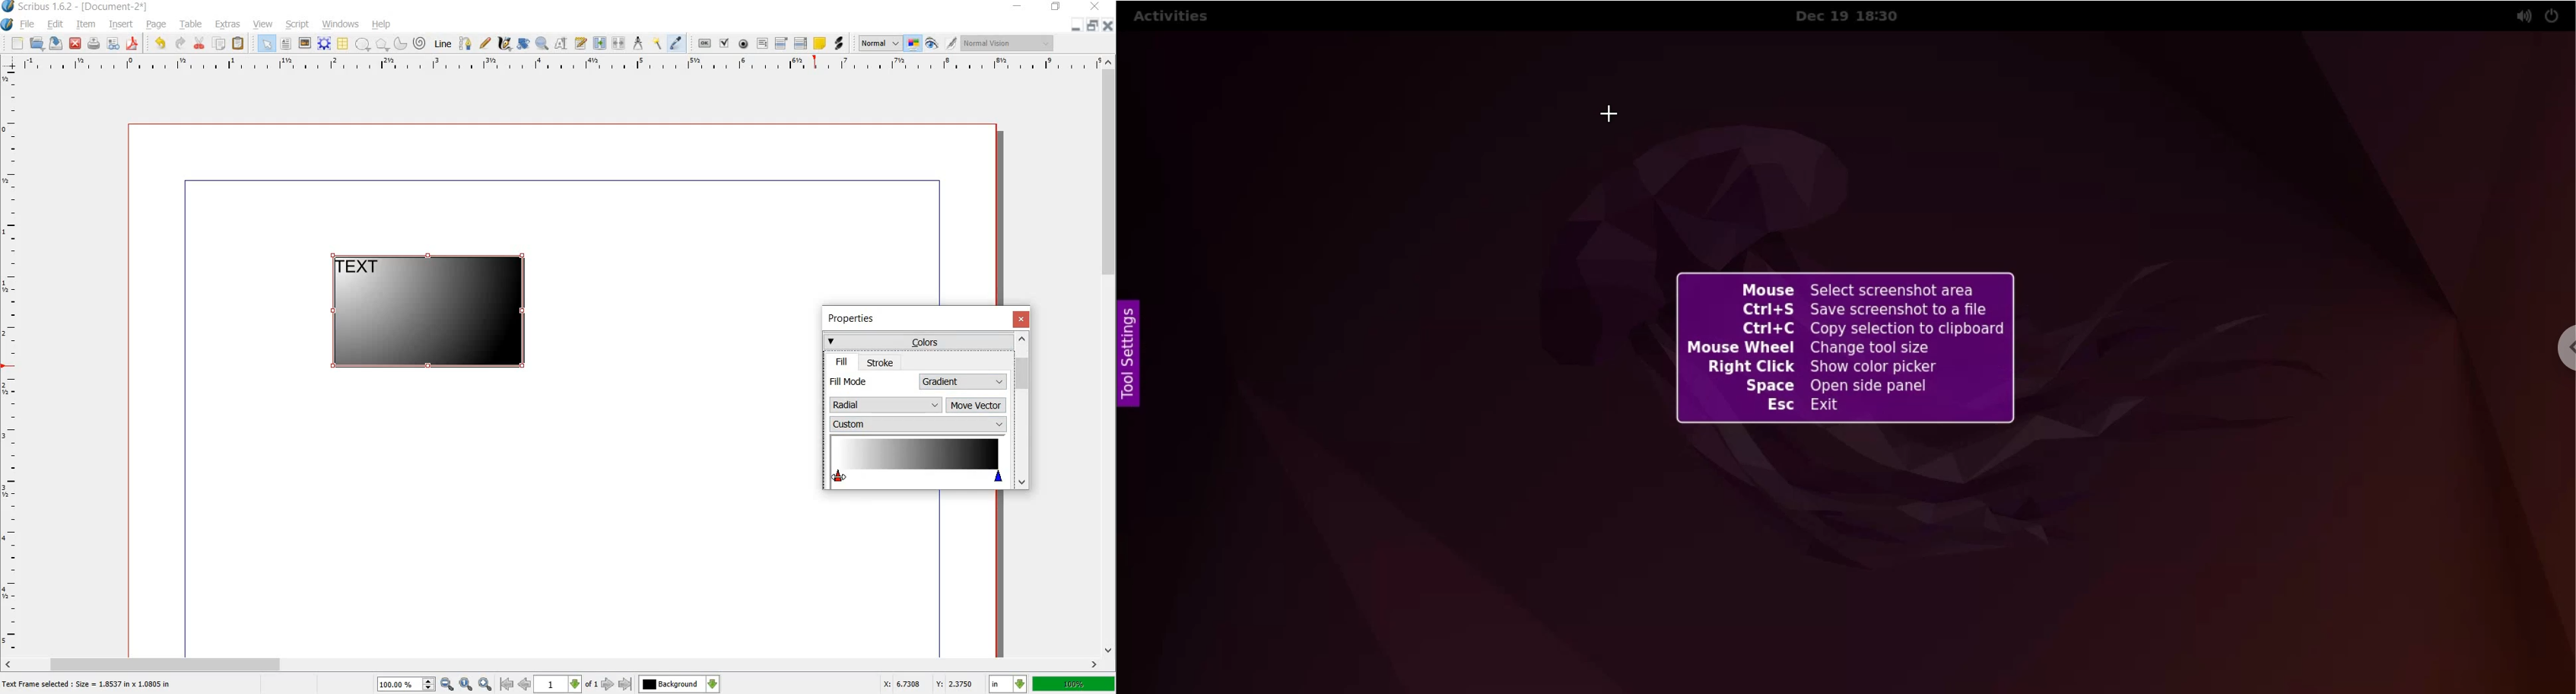  What do you see at coordinates (557, 685) in the screenshot?
I see `1` at bounding box center [557, 685].